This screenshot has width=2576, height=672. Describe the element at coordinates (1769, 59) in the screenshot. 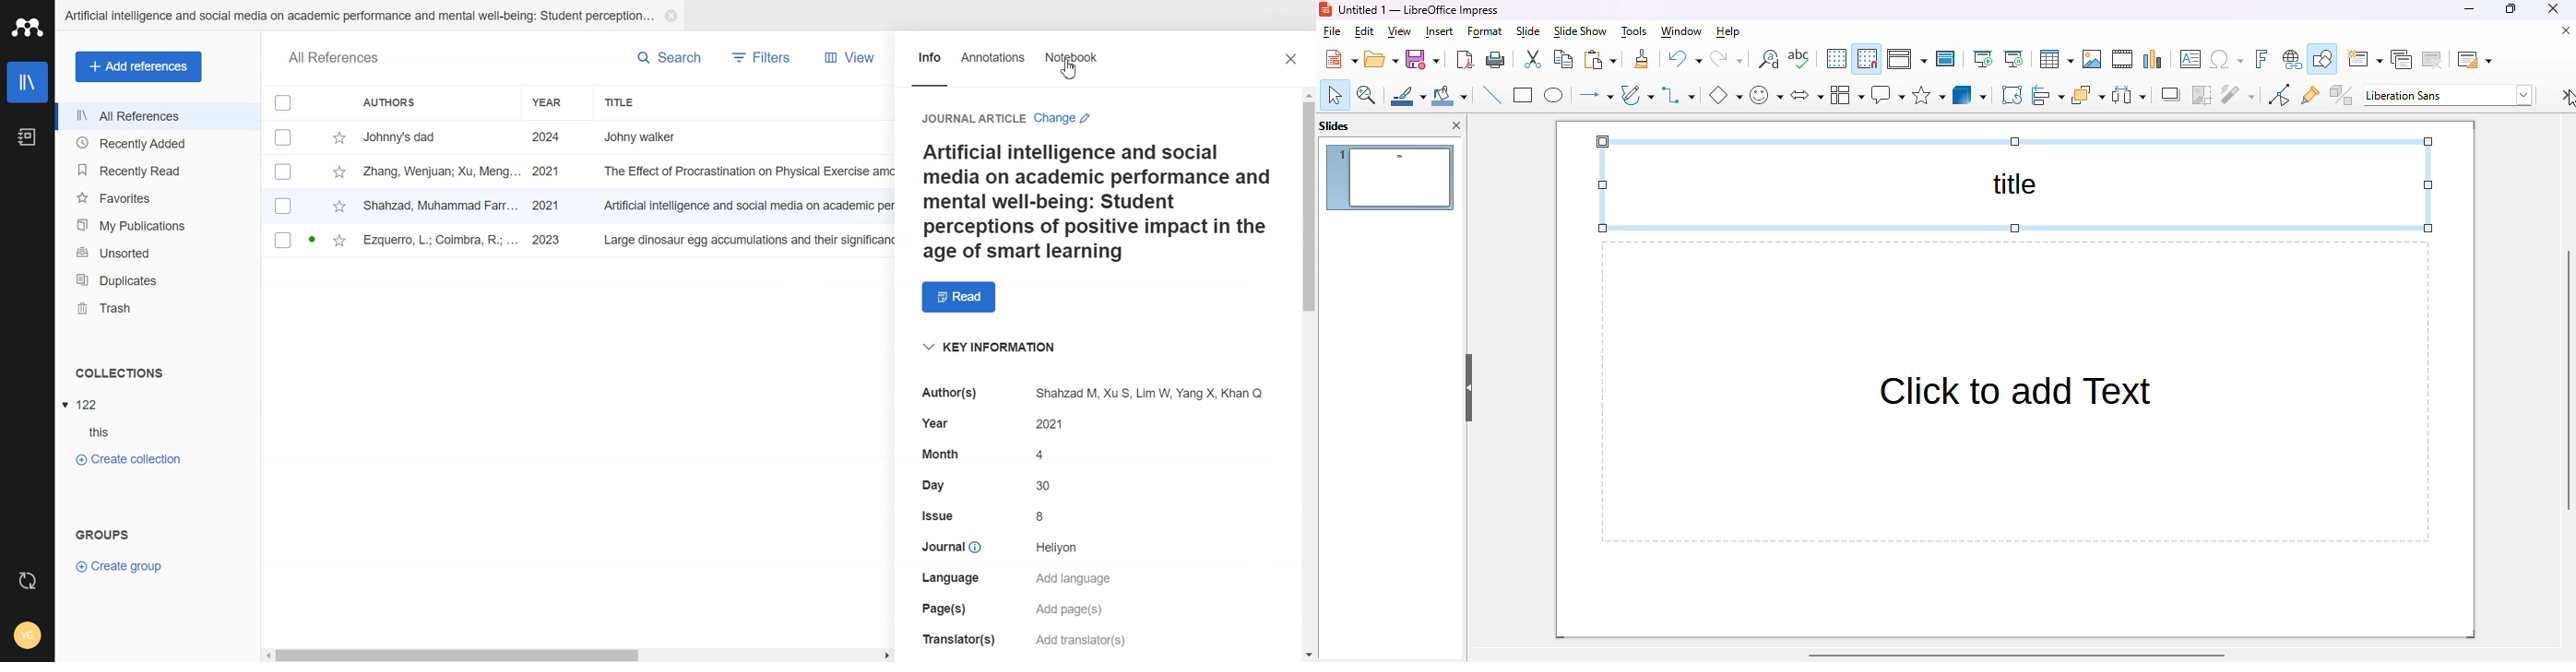

I see `find and replace` at that location.